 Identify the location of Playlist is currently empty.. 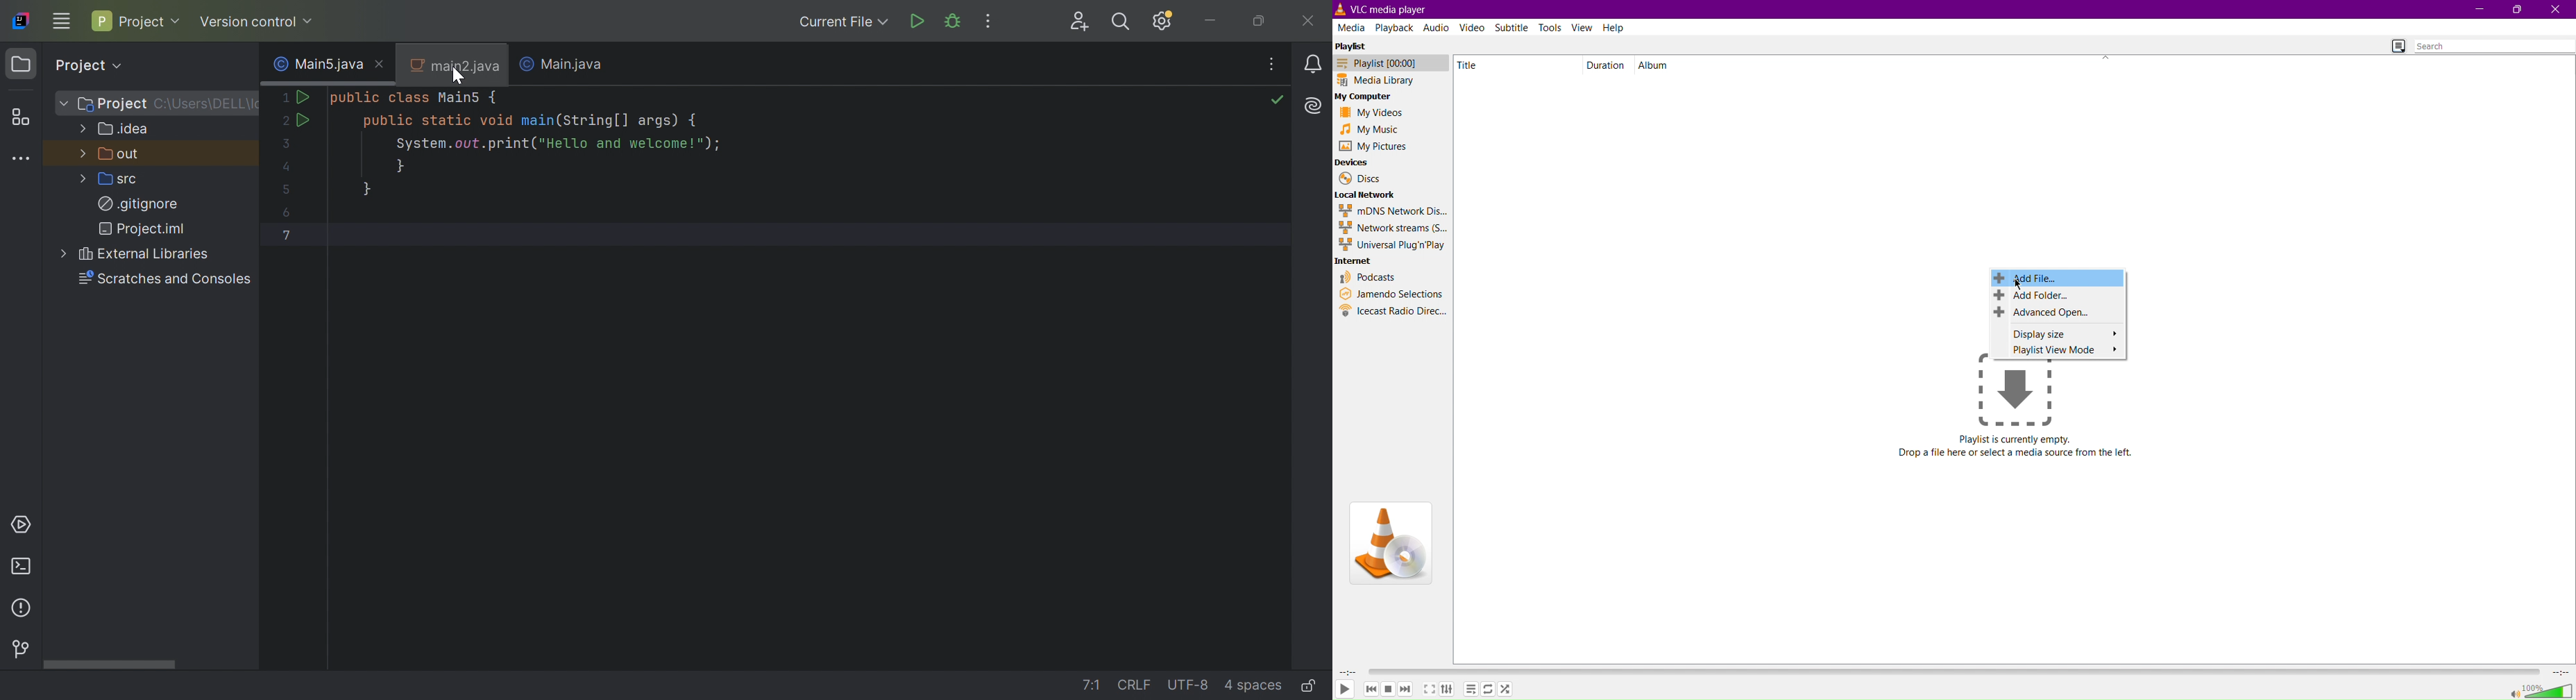
(2016, 439).